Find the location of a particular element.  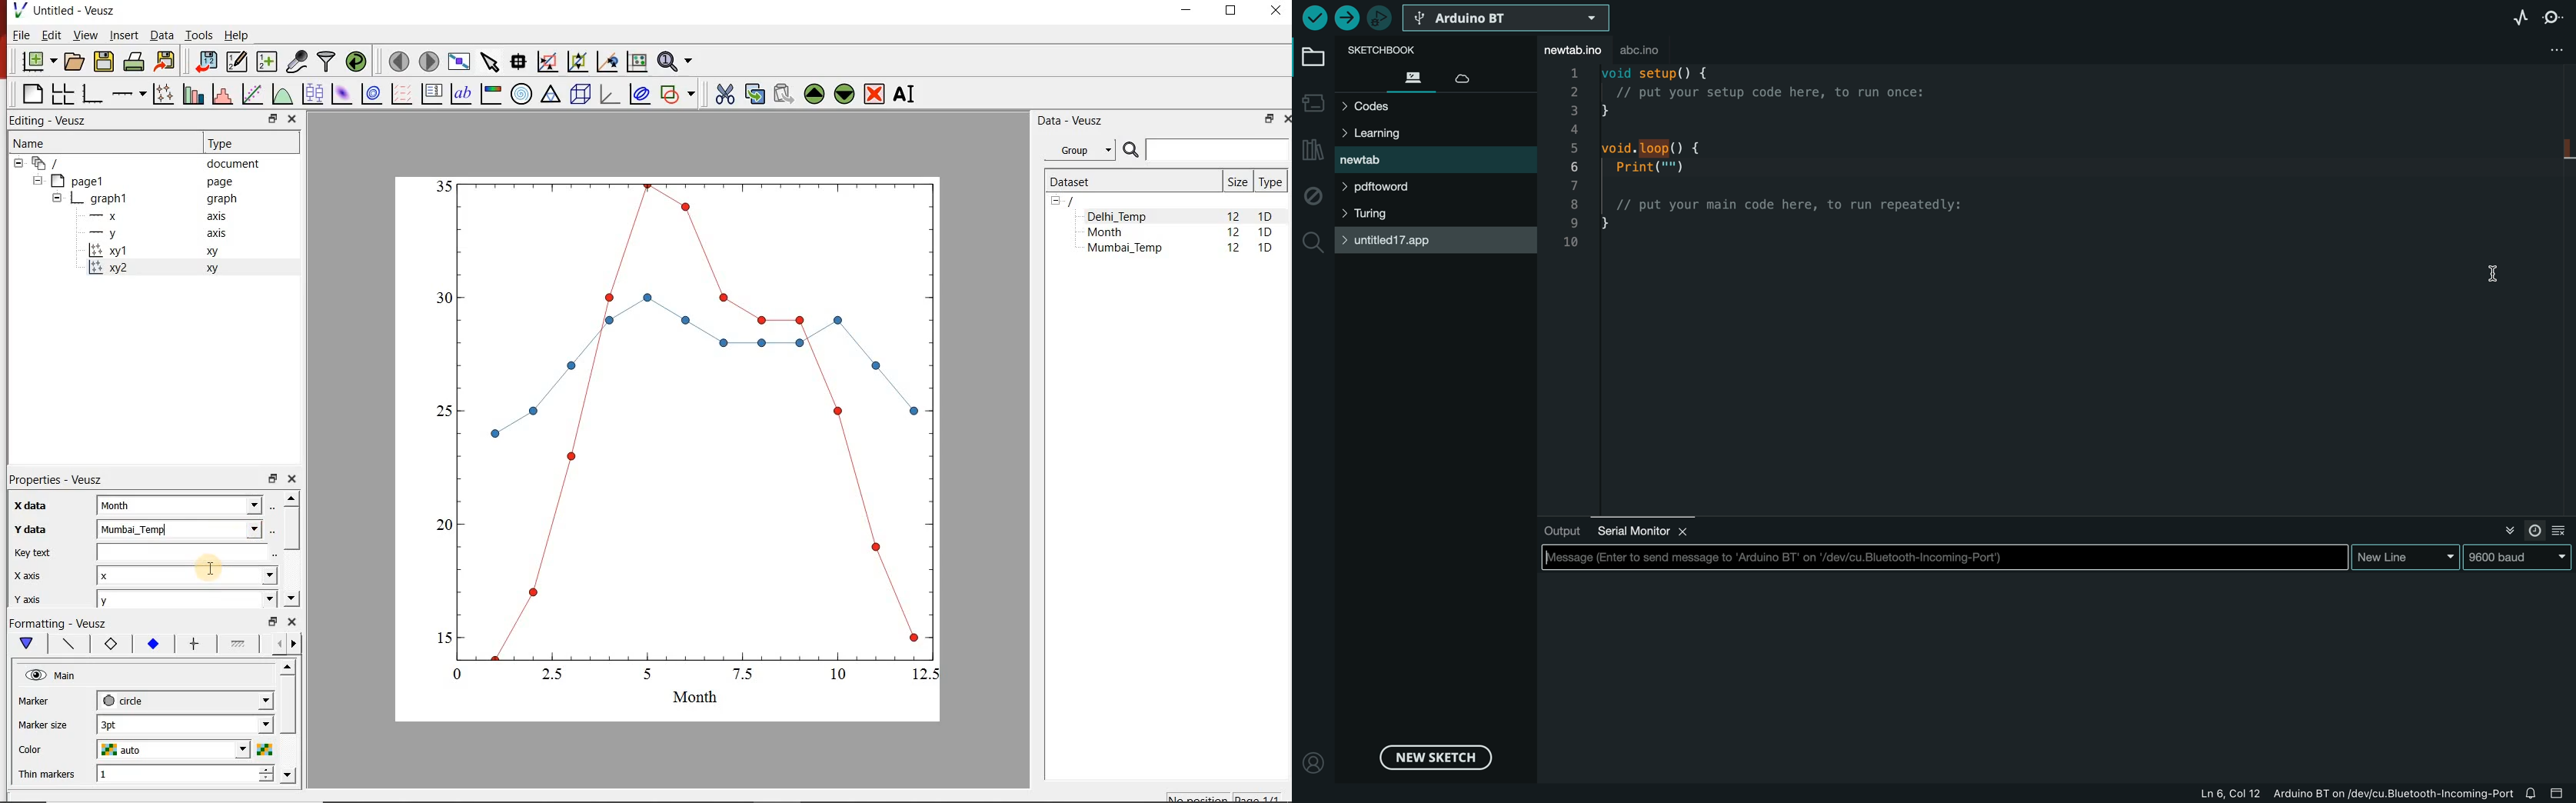

Size is located at coordinates (1237, 182).